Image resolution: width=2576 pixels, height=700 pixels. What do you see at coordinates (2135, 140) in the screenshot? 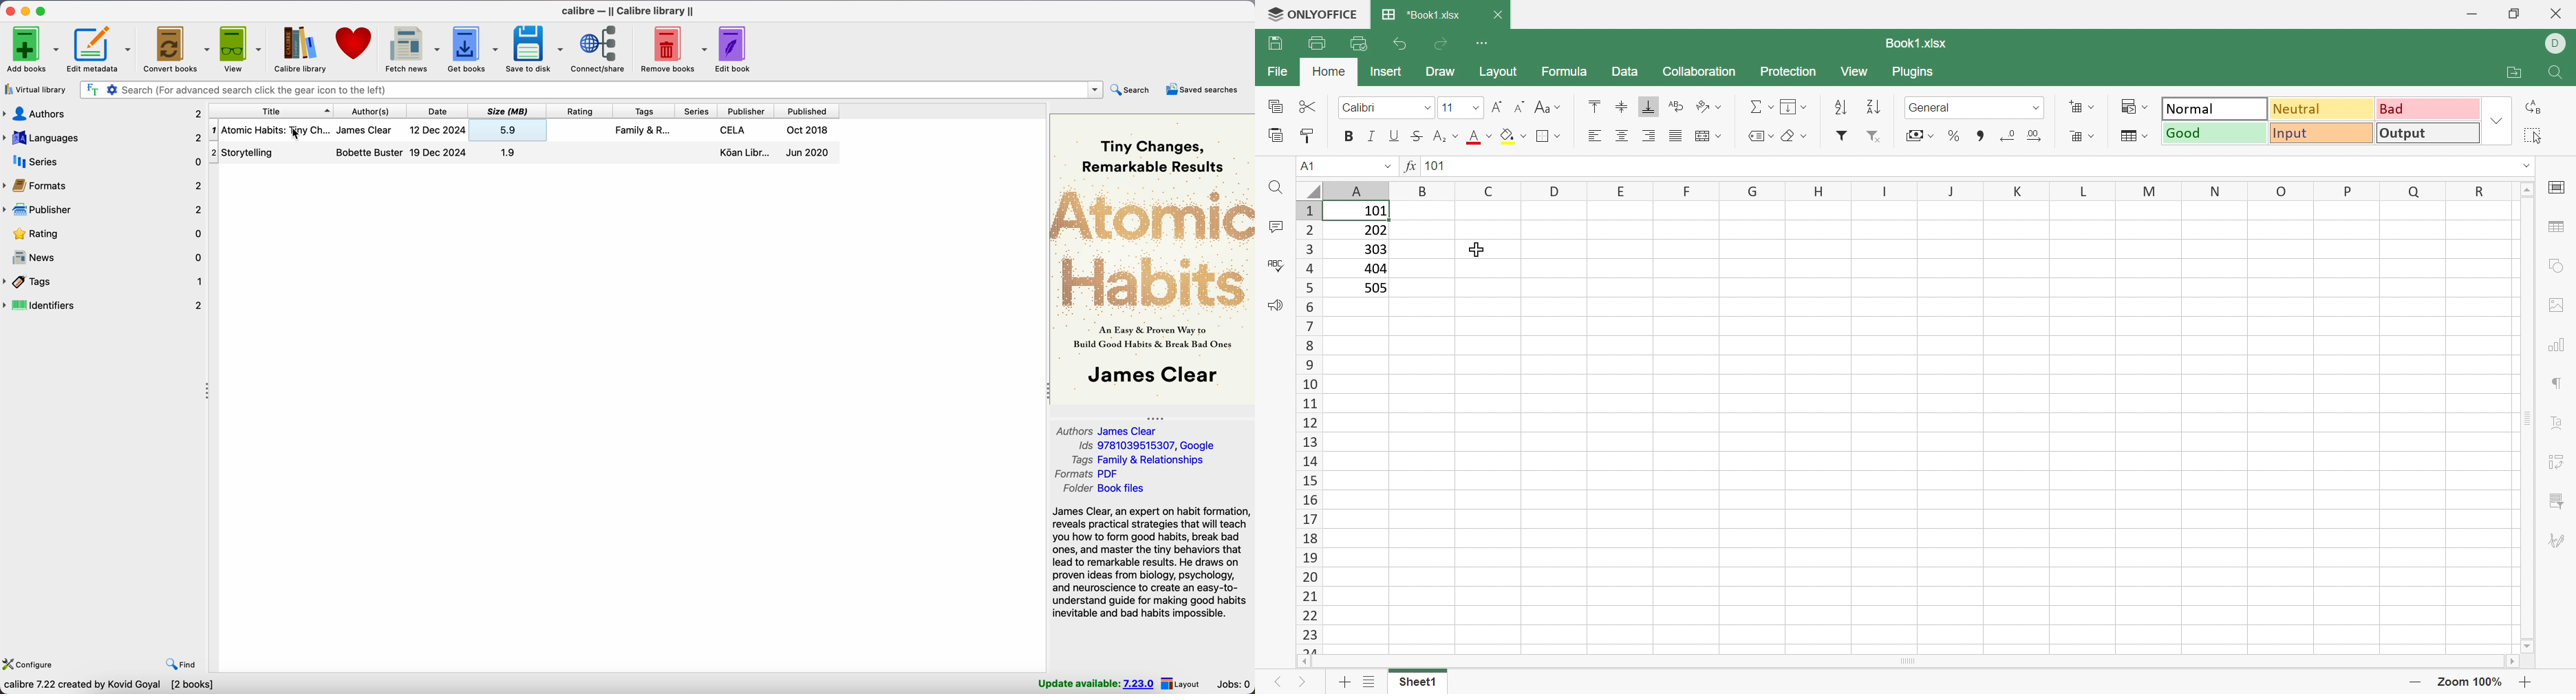
I see `Format table as template` at bounding box center [2135, 140].